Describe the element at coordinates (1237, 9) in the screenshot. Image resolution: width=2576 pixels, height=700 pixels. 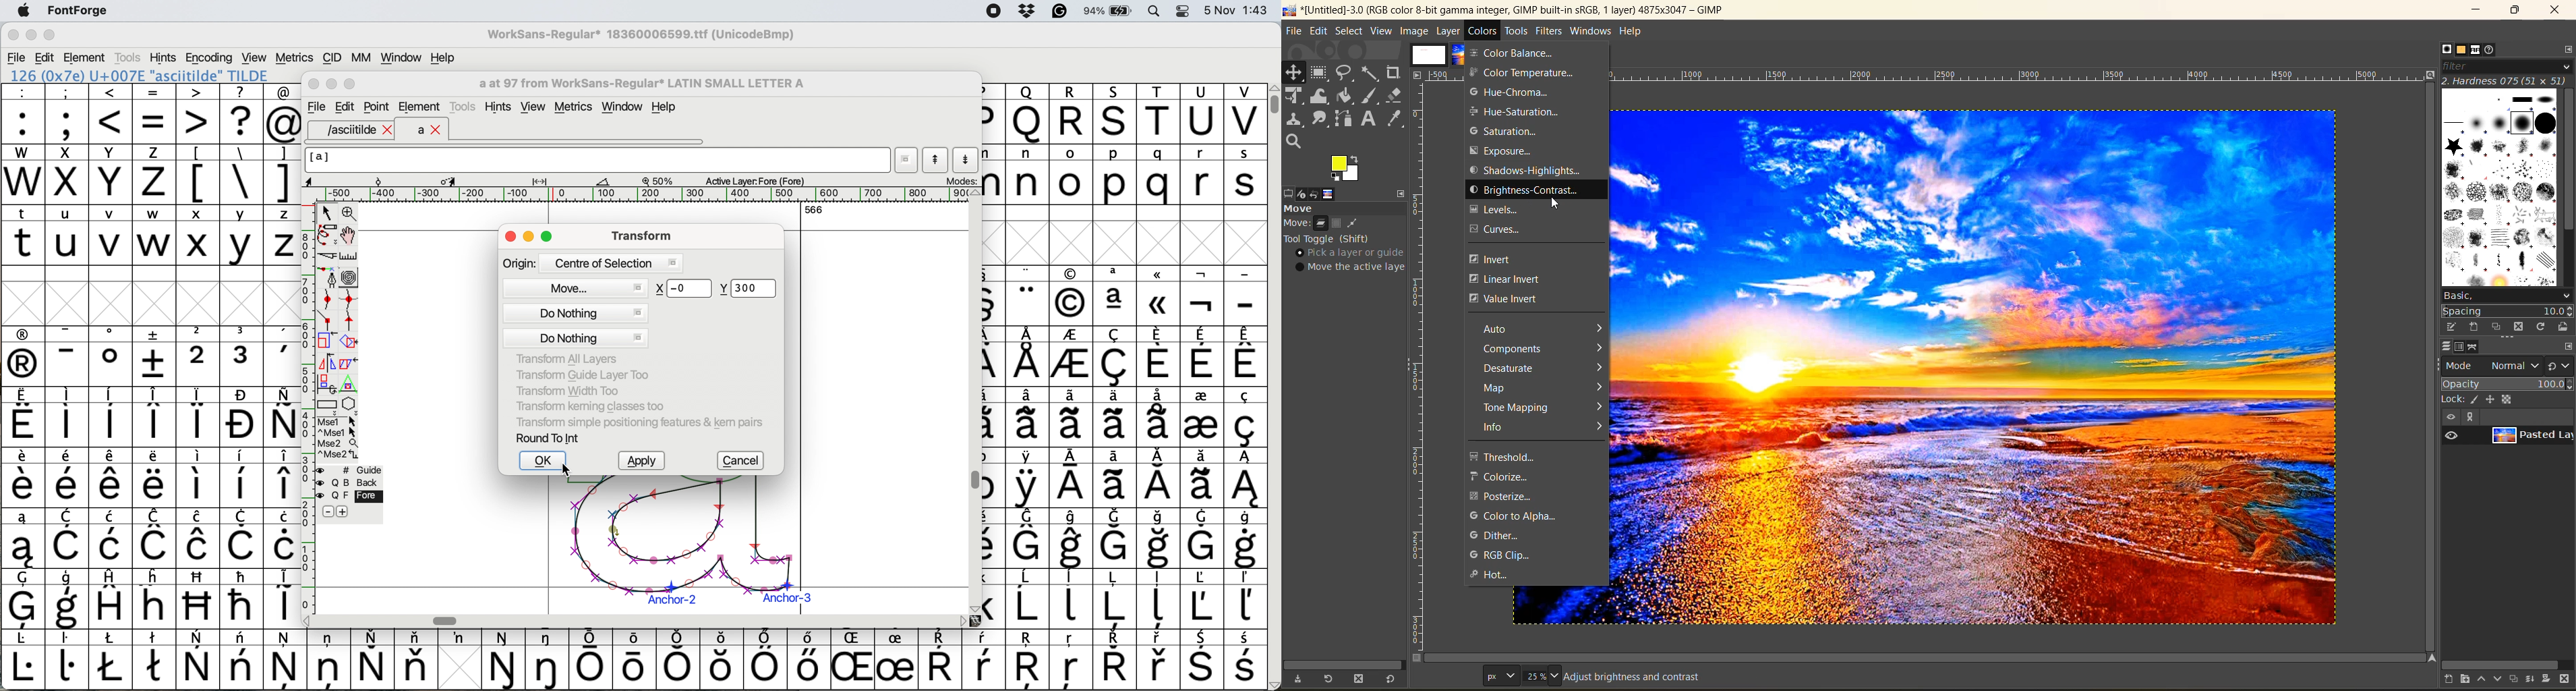
I see `date and time` at that location.